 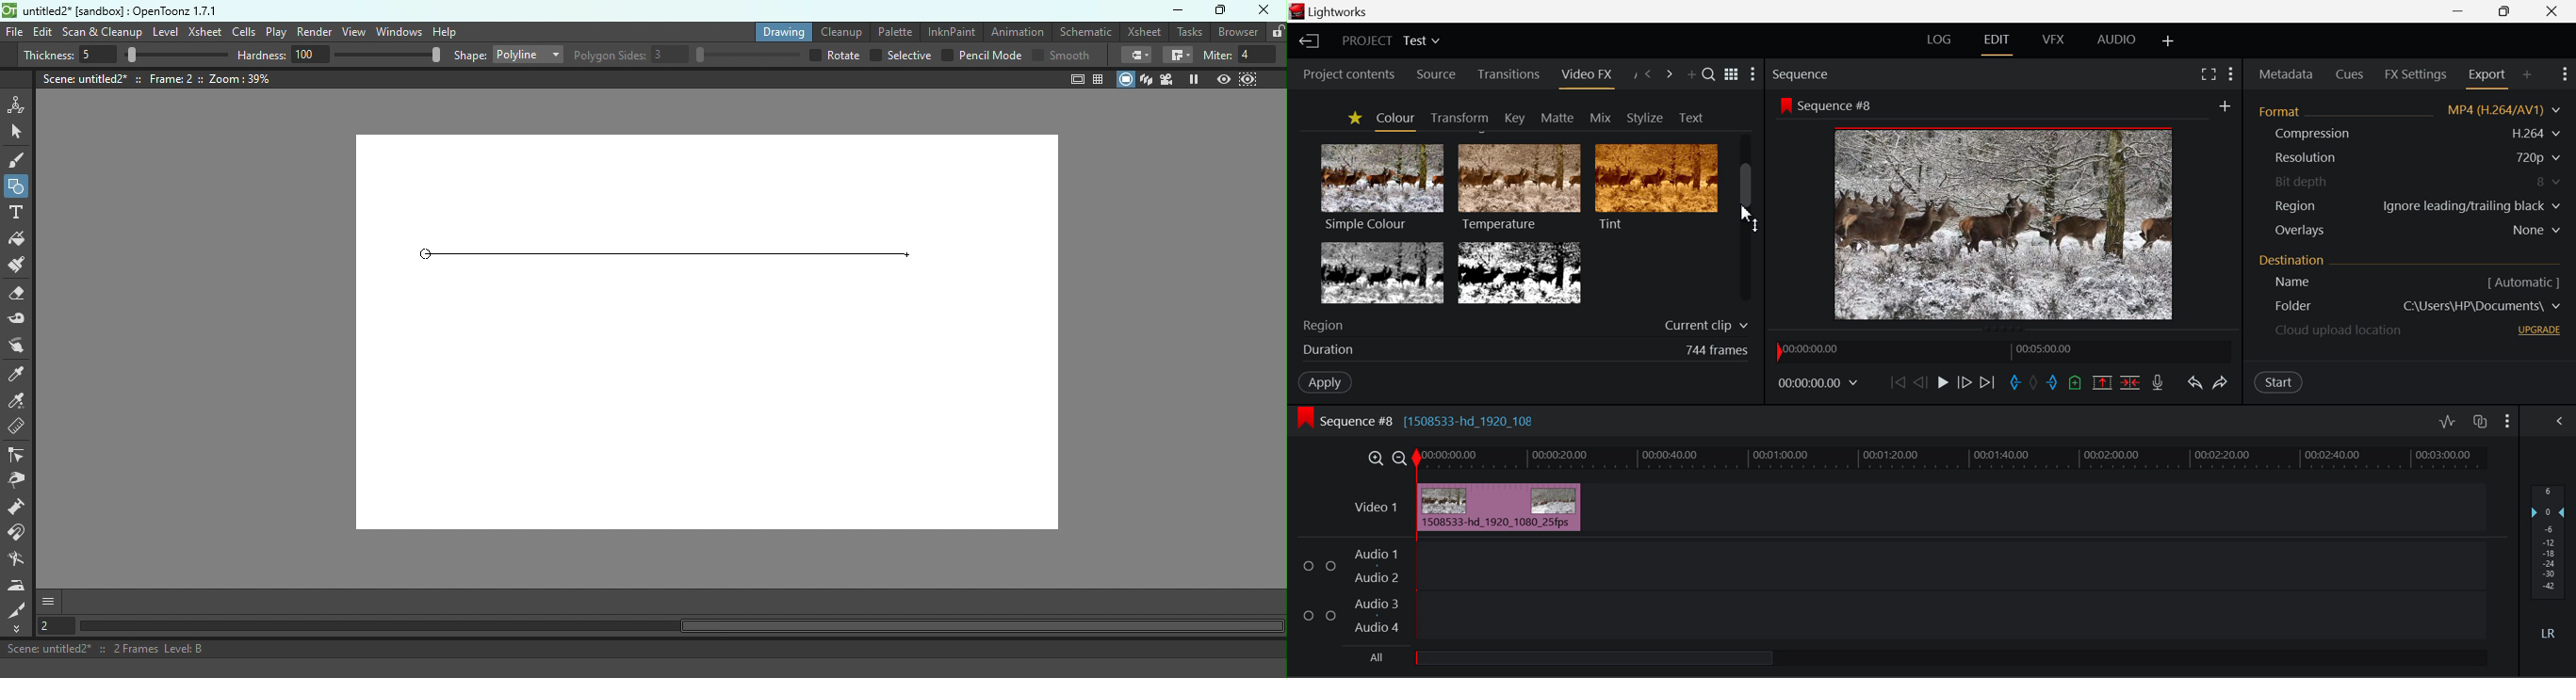 What do you see at coordinates (2133, 383) in the screenshot?
I see `Delte/Cut` at bounding box center [2133, 383].